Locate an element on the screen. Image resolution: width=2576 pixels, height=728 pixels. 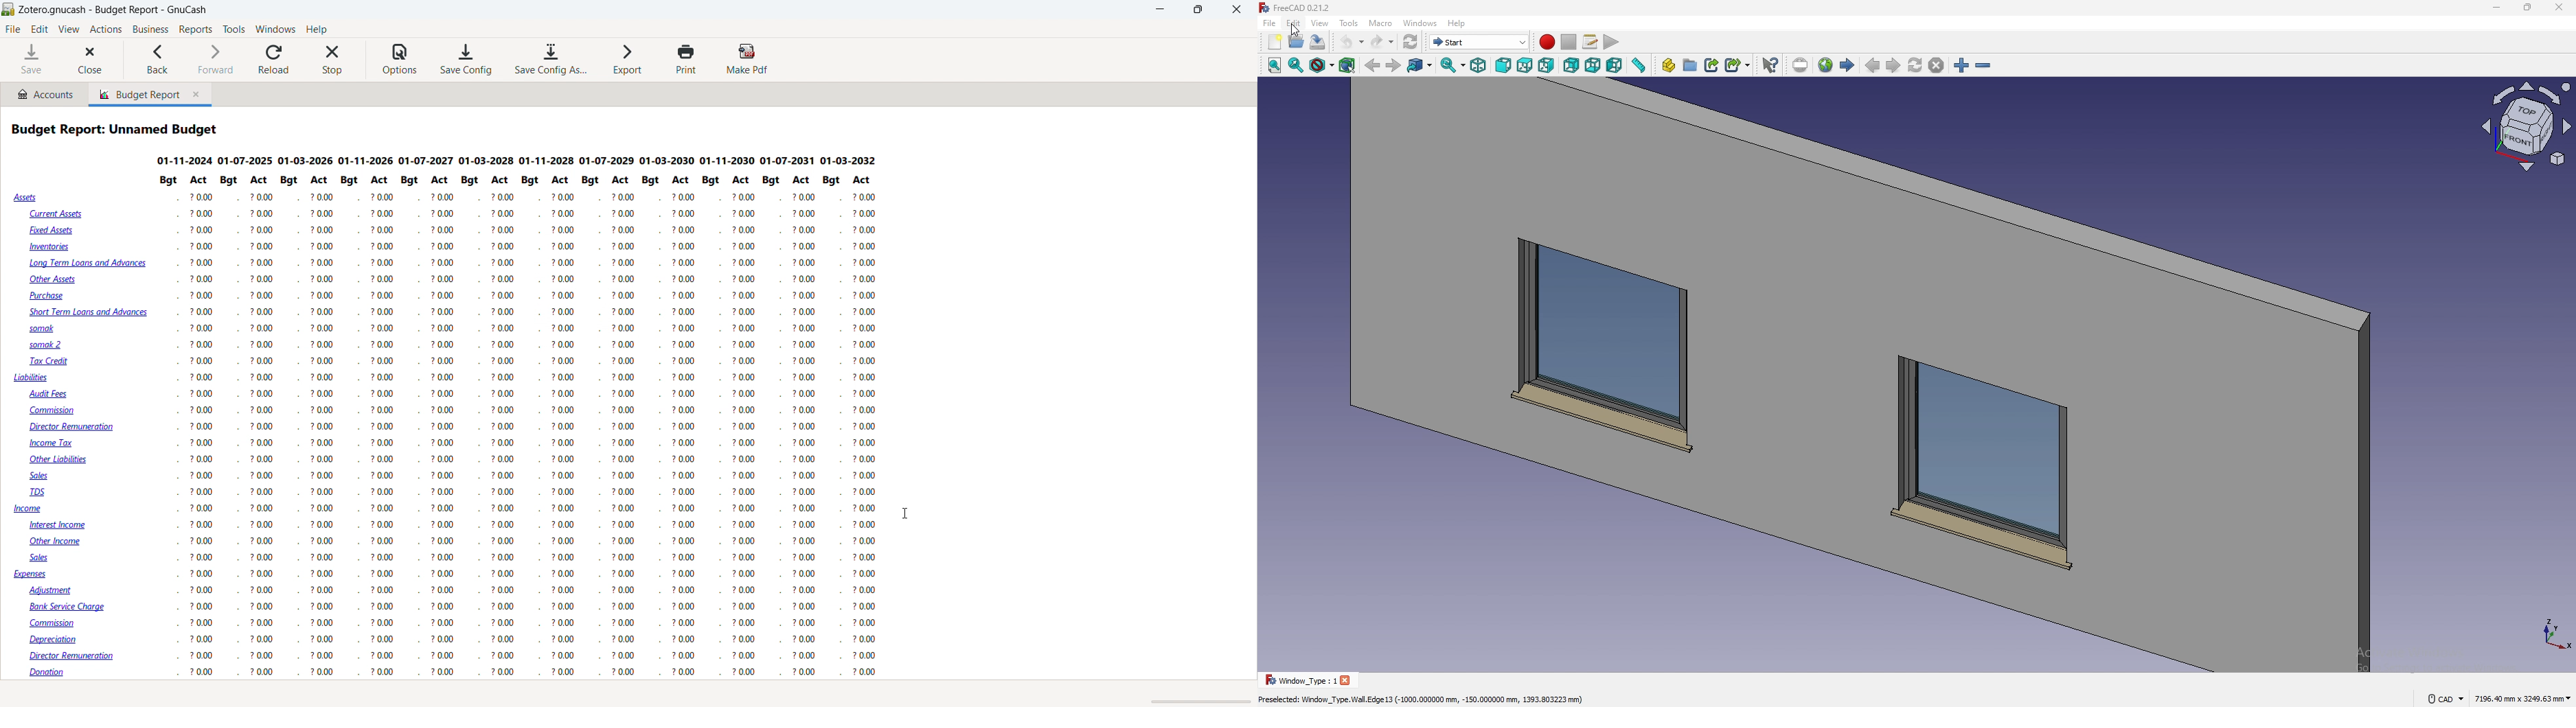
create group is located at coordinates (1691, 65).